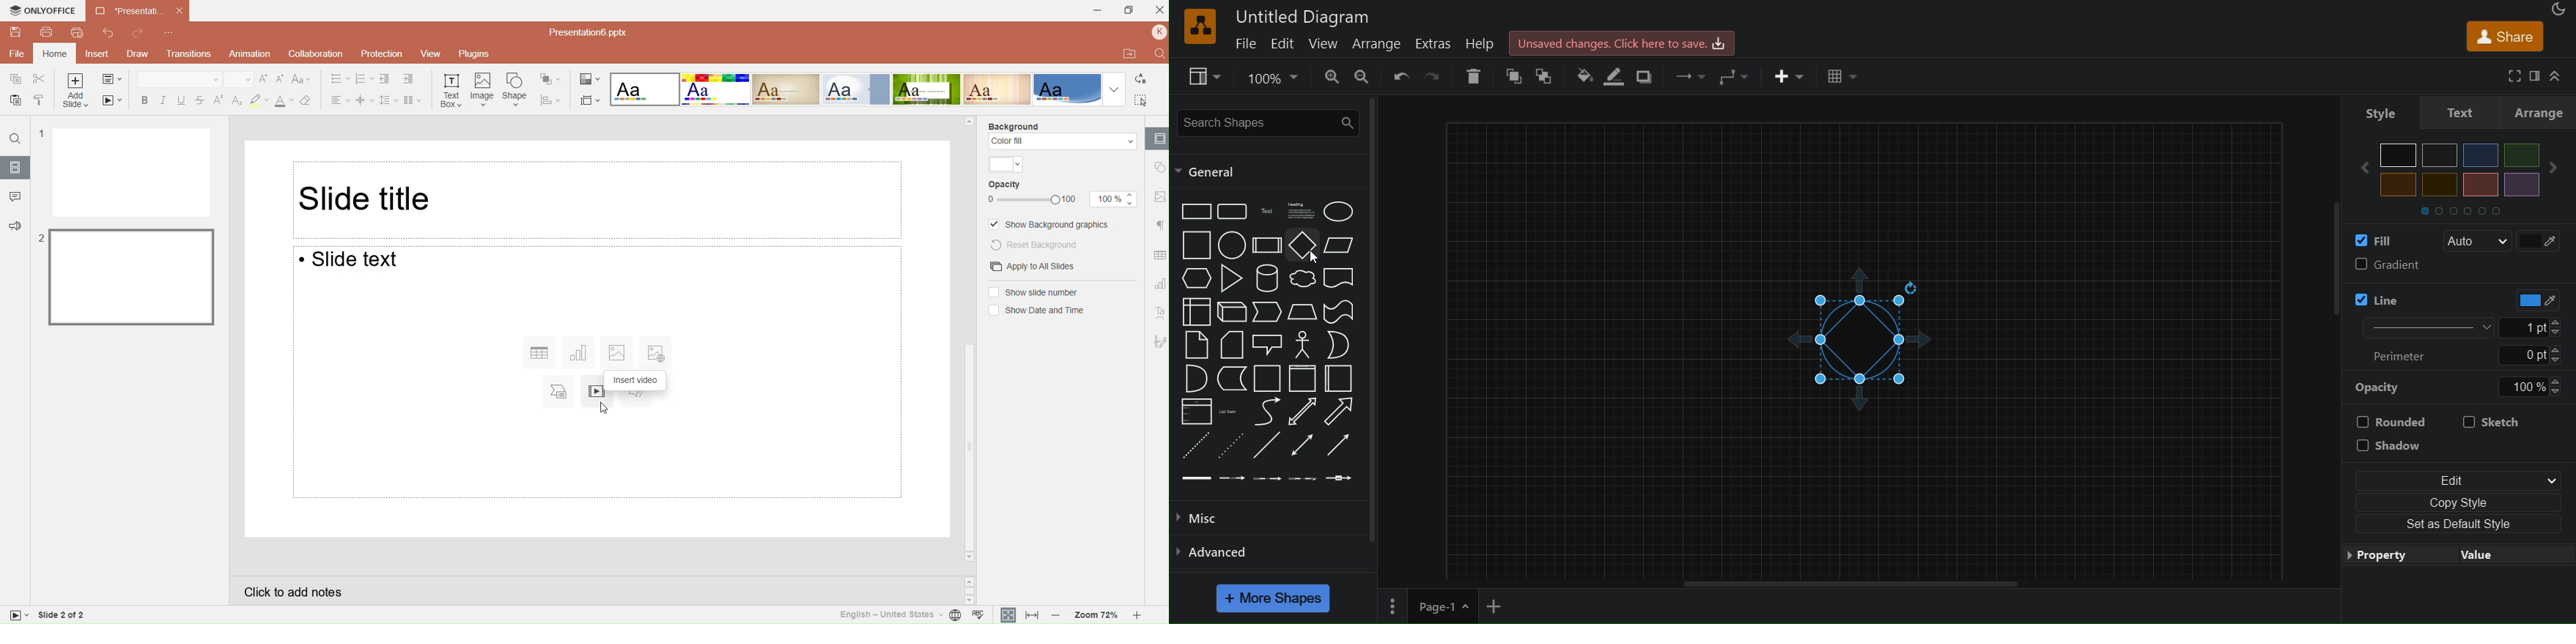 This screenshot has width=2576, height=644. I want to click on Theme color, so click(1004, 164).